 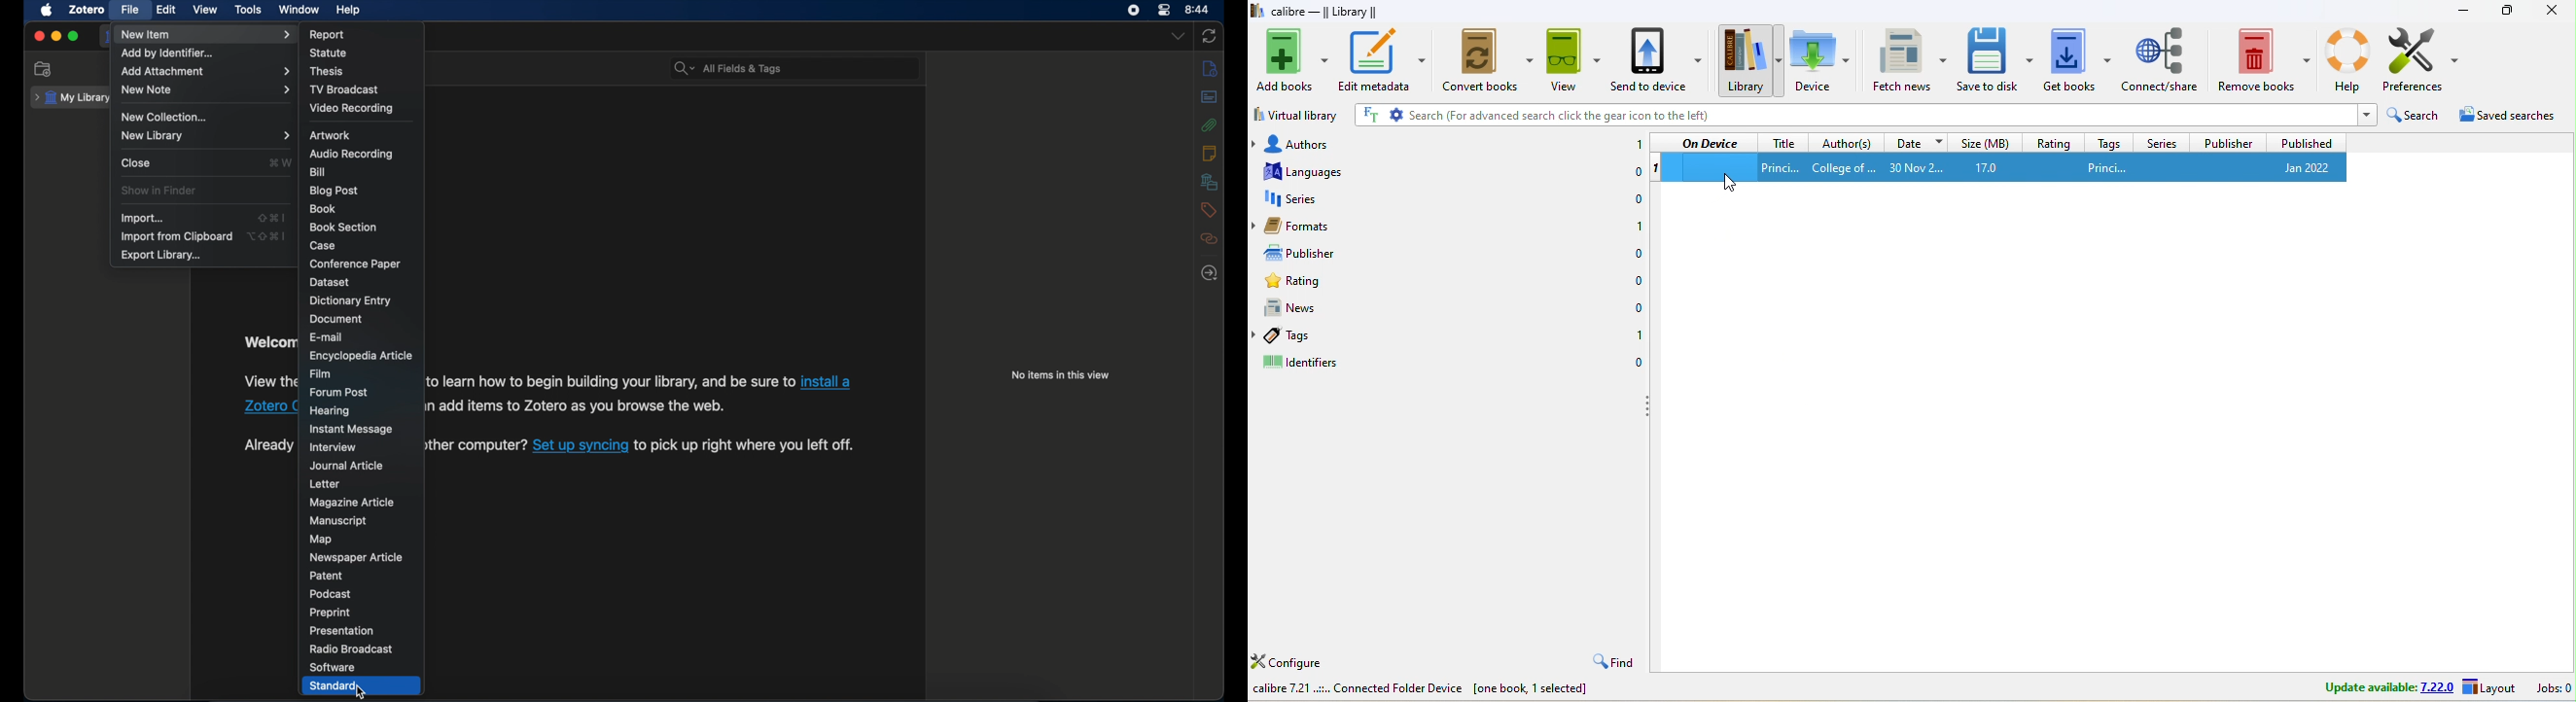 I want to click on software information, so click(x=610, y=381).